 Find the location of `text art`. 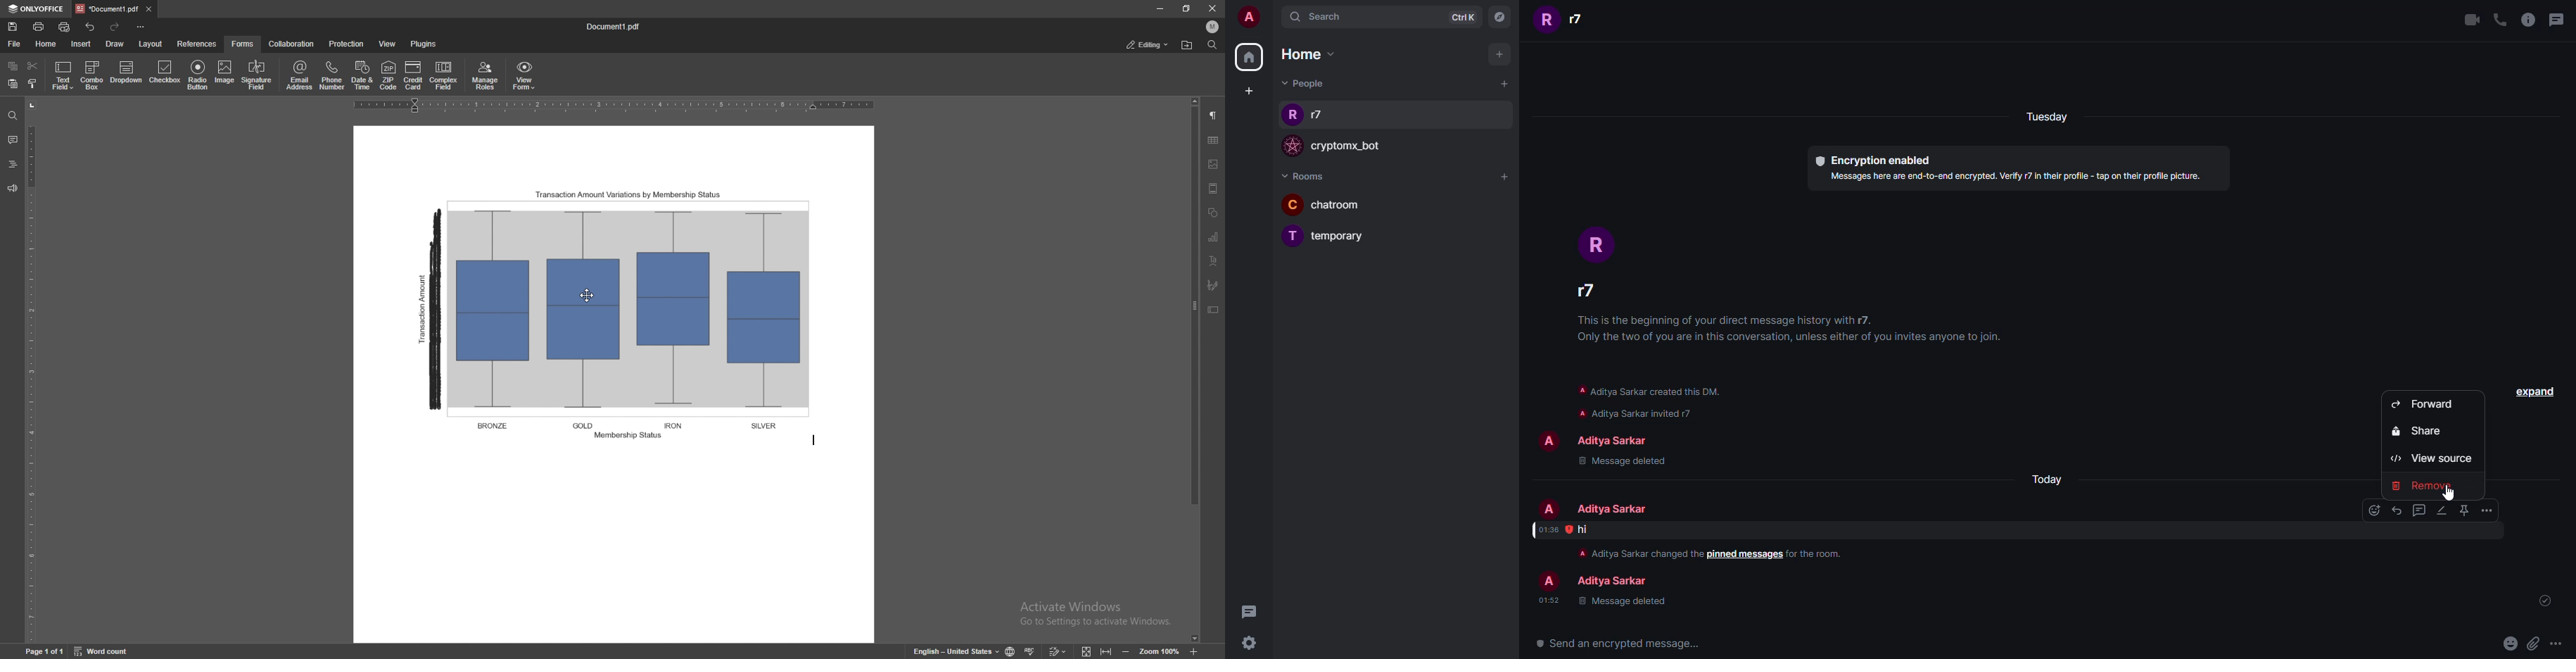

text art is located at coordinates (1213, 261).